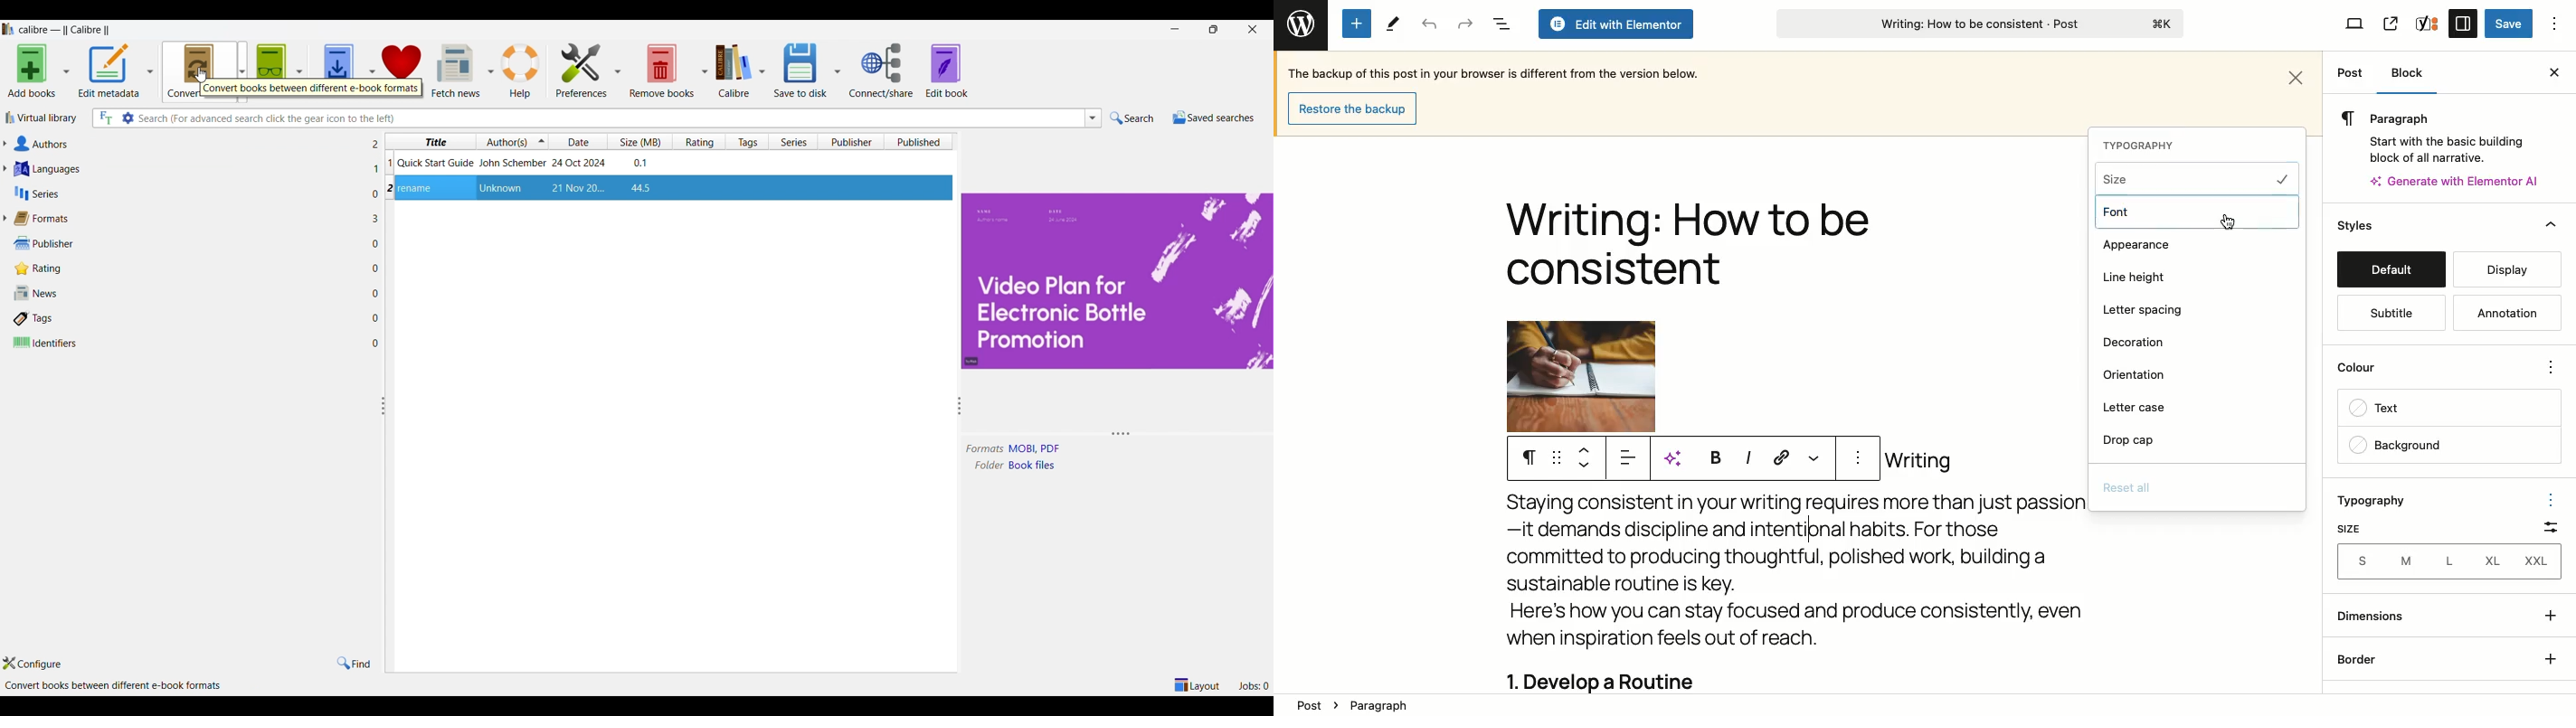 This screenshot has width=2576, height=728. Describe the element at coordinates (2551, 657) in the screenshot. I see `+` at that location.